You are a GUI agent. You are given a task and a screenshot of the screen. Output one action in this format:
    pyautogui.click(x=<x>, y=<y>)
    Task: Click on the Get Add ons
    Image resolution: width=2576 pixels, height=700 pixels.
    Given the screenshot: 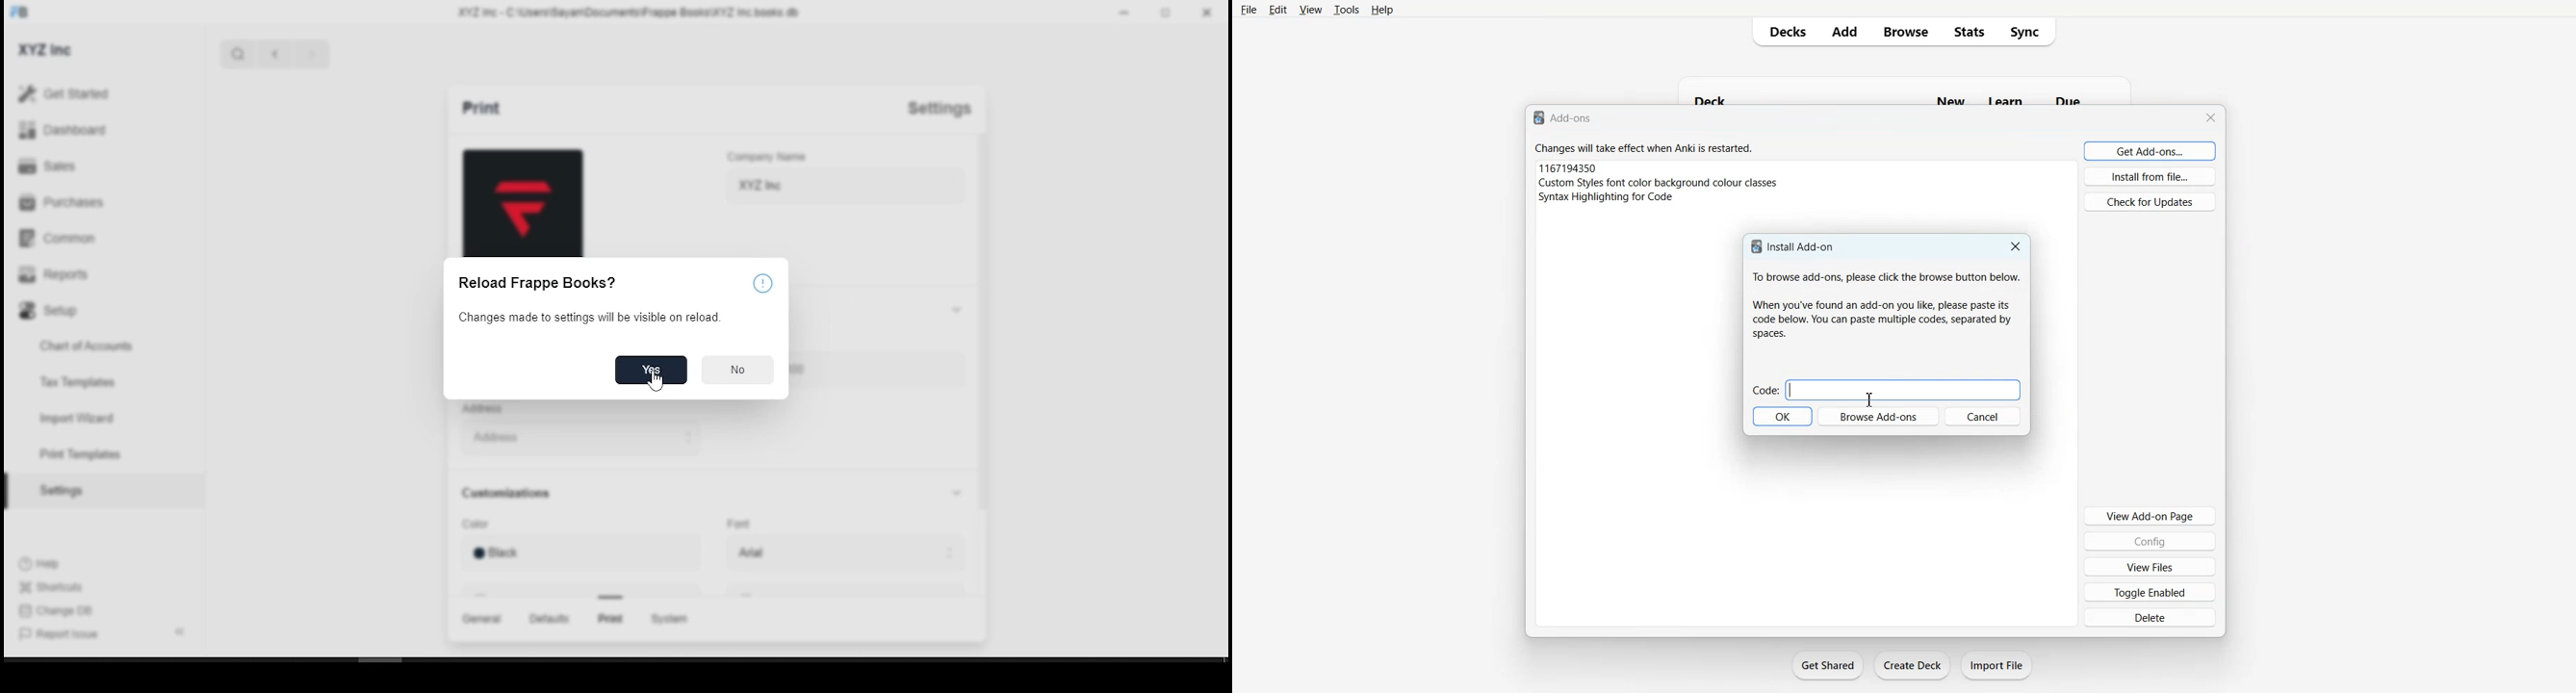 What is the action you would take?
    pyautogui.click(x=2150, y=150)
    